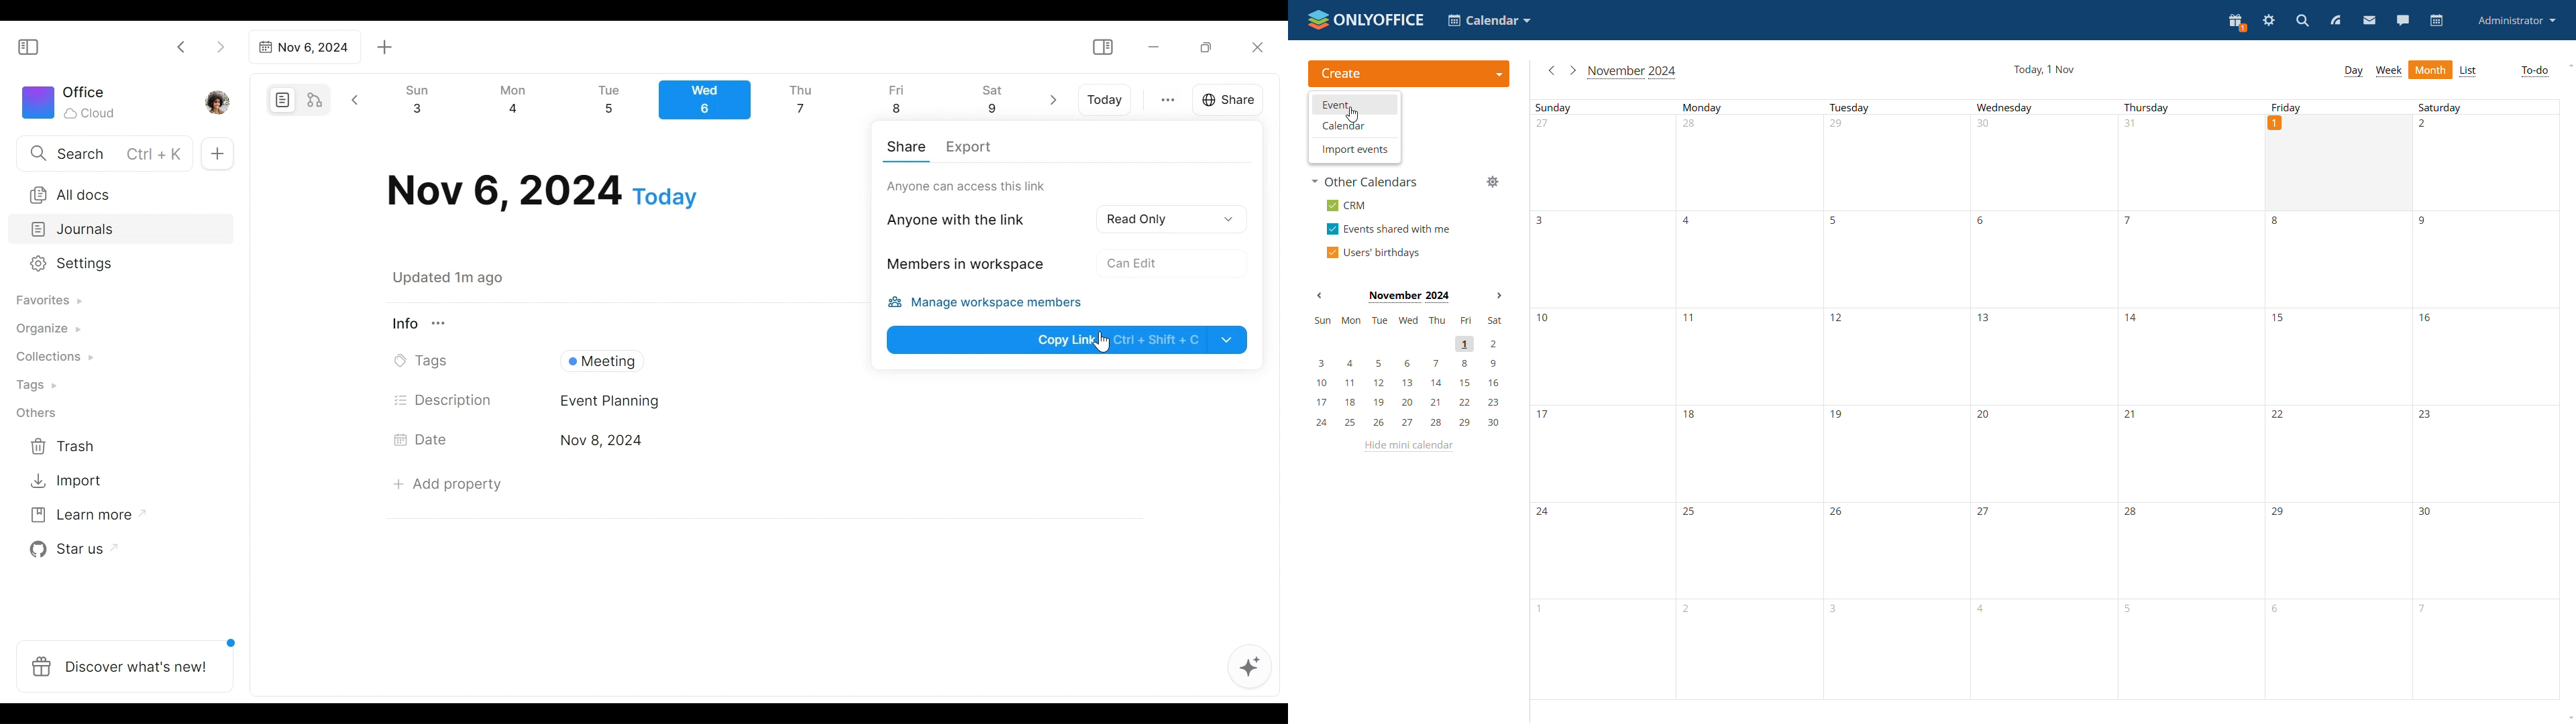 Image resolution: width=2576 pixels, height=728 pixels. Describe the element at coordinates (425, 361) in the screenshot. I see `Tags` at that location.